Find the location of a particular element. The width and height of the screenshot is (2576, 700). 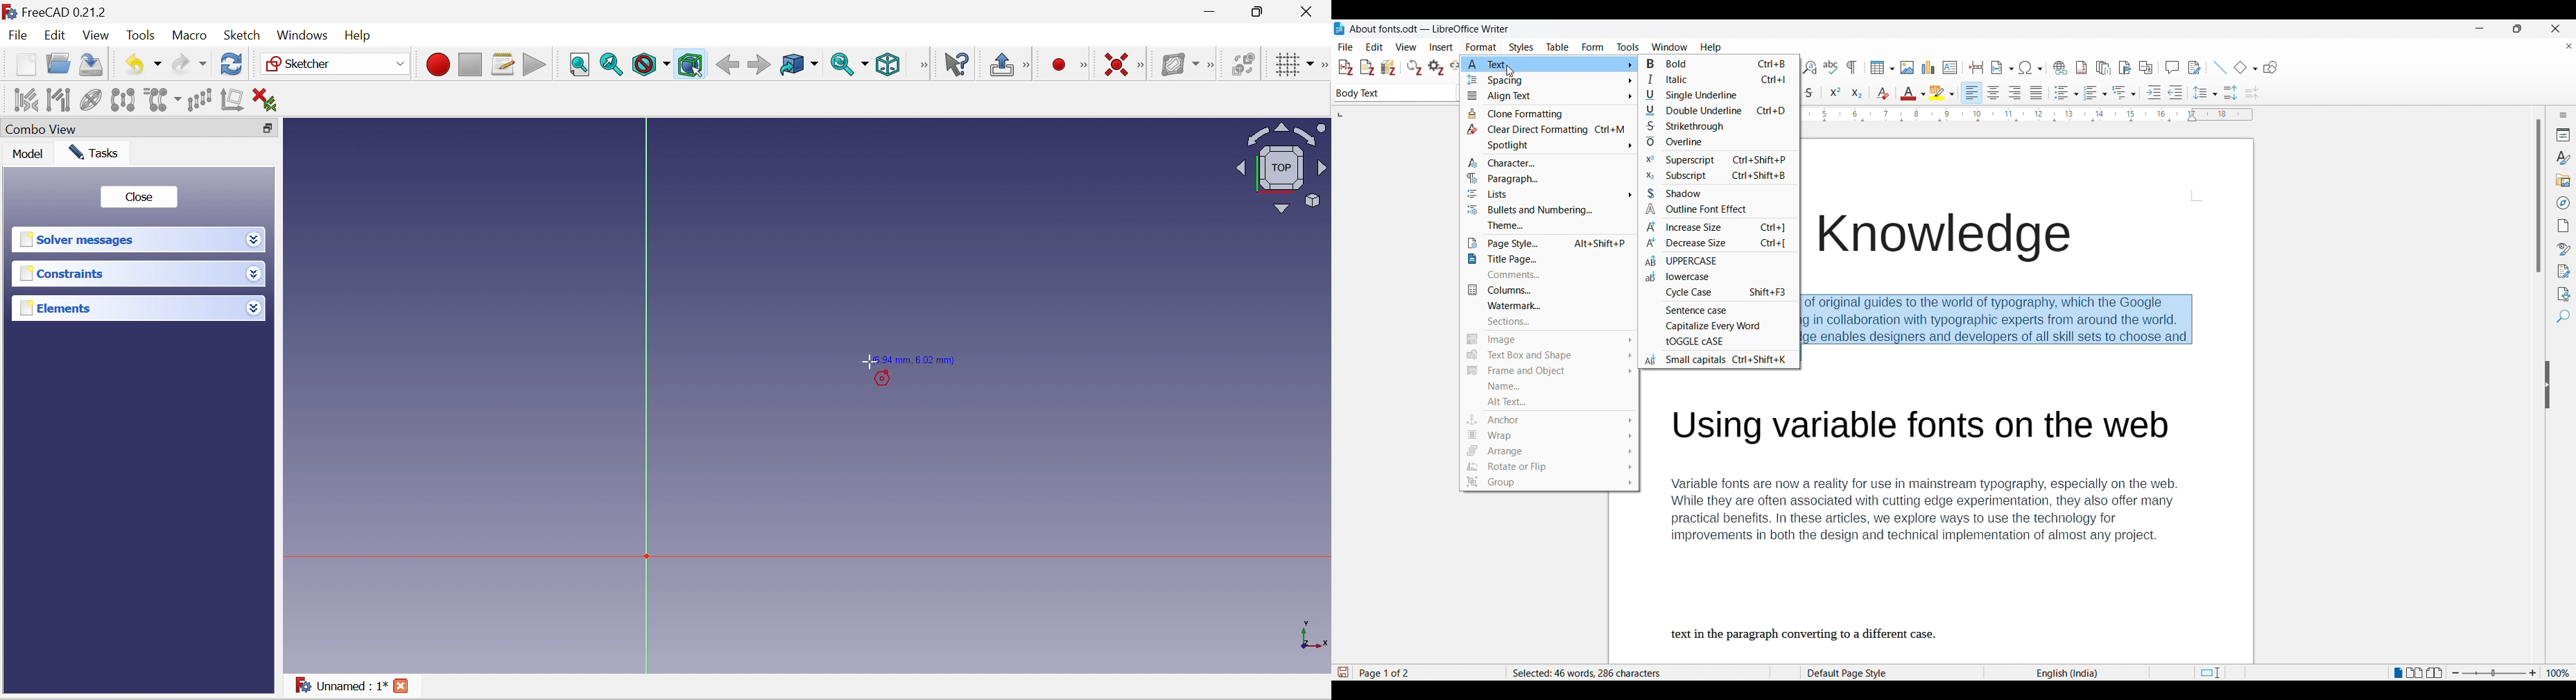

Drop down is located at coordinates (254, 274).